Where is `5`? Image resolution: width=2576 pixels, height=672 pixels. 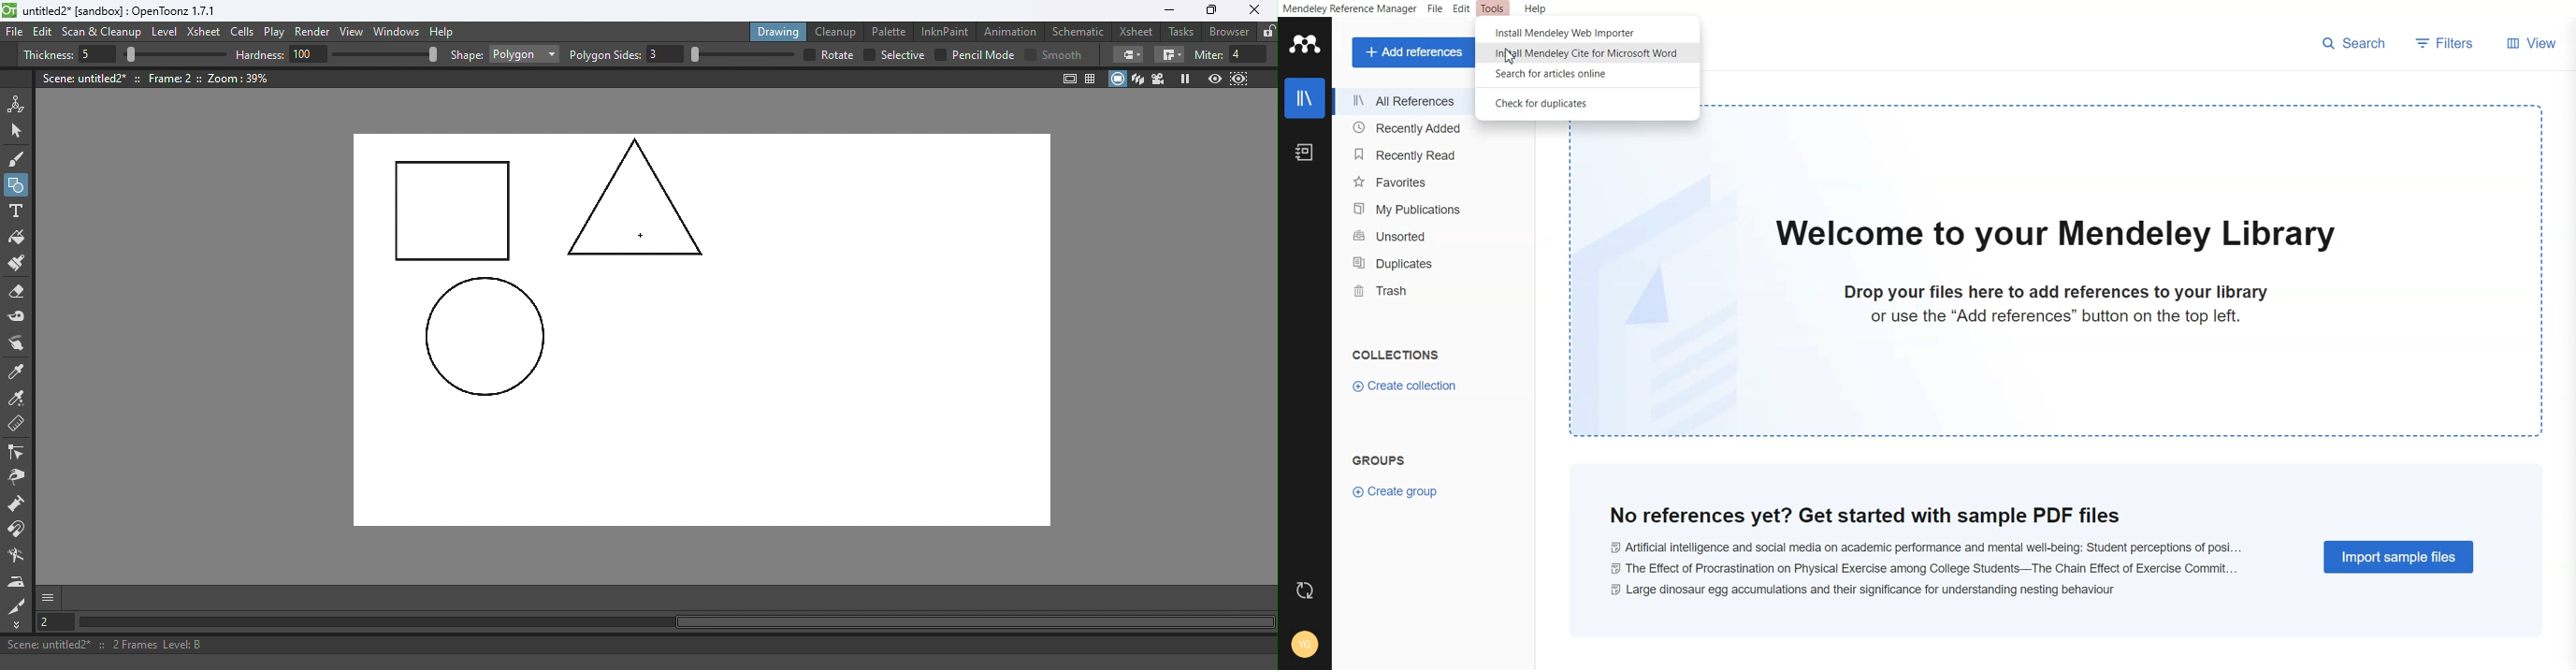 5 is located at coordinates (94, 55).